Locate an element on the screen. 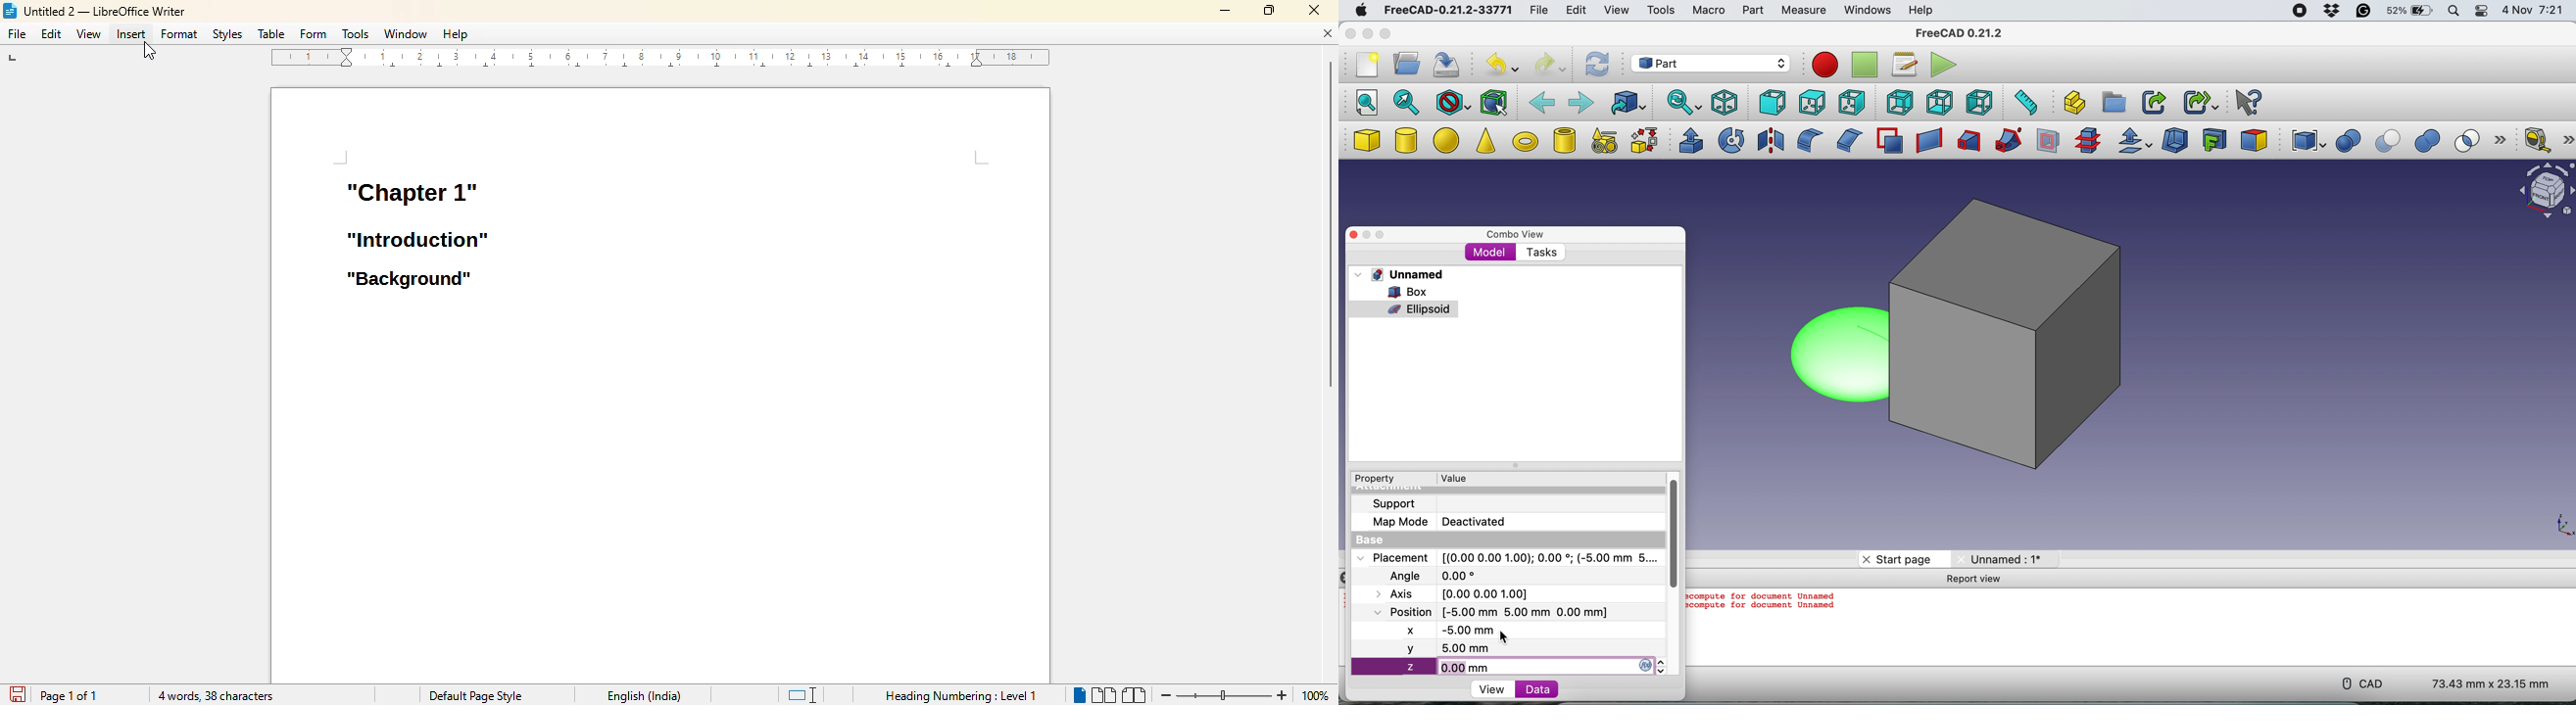 This screenshot has height=728, width=2576. 4 Nov 7:21 is located at coordinates (2535, 12).